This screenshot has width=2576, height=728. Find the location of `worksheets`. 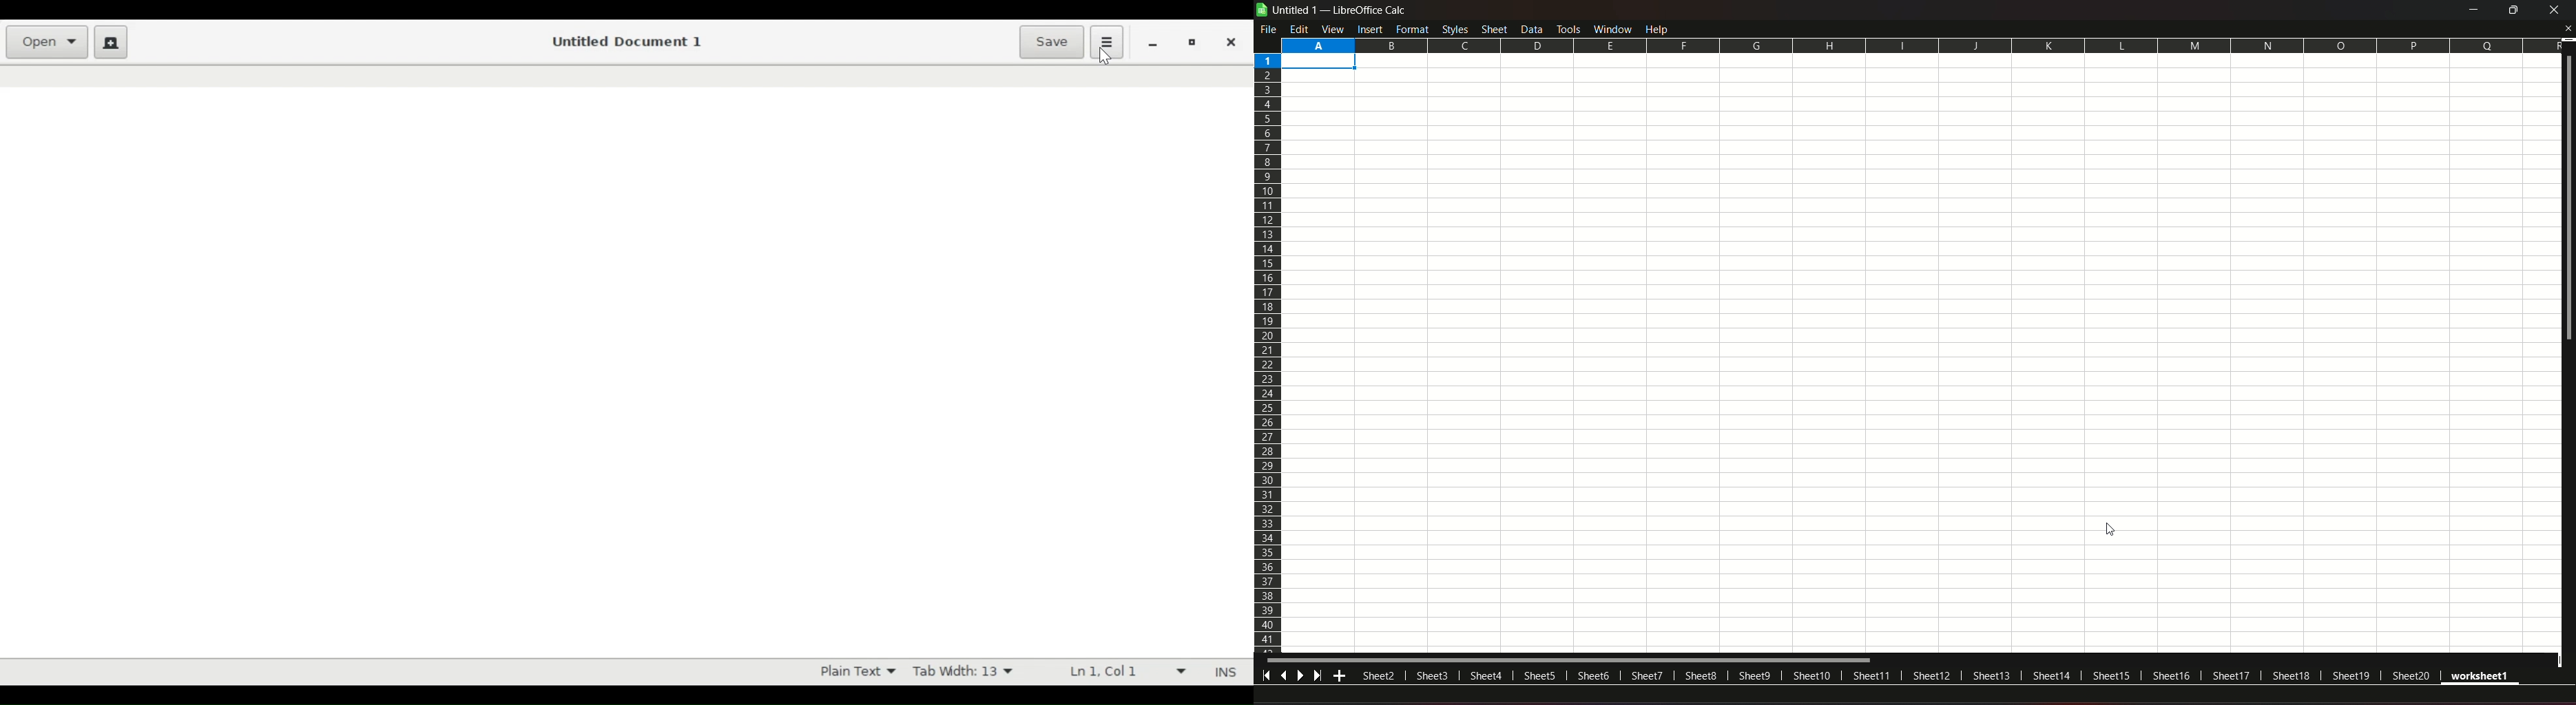

worksheets is located at coordinates (1898, 675).